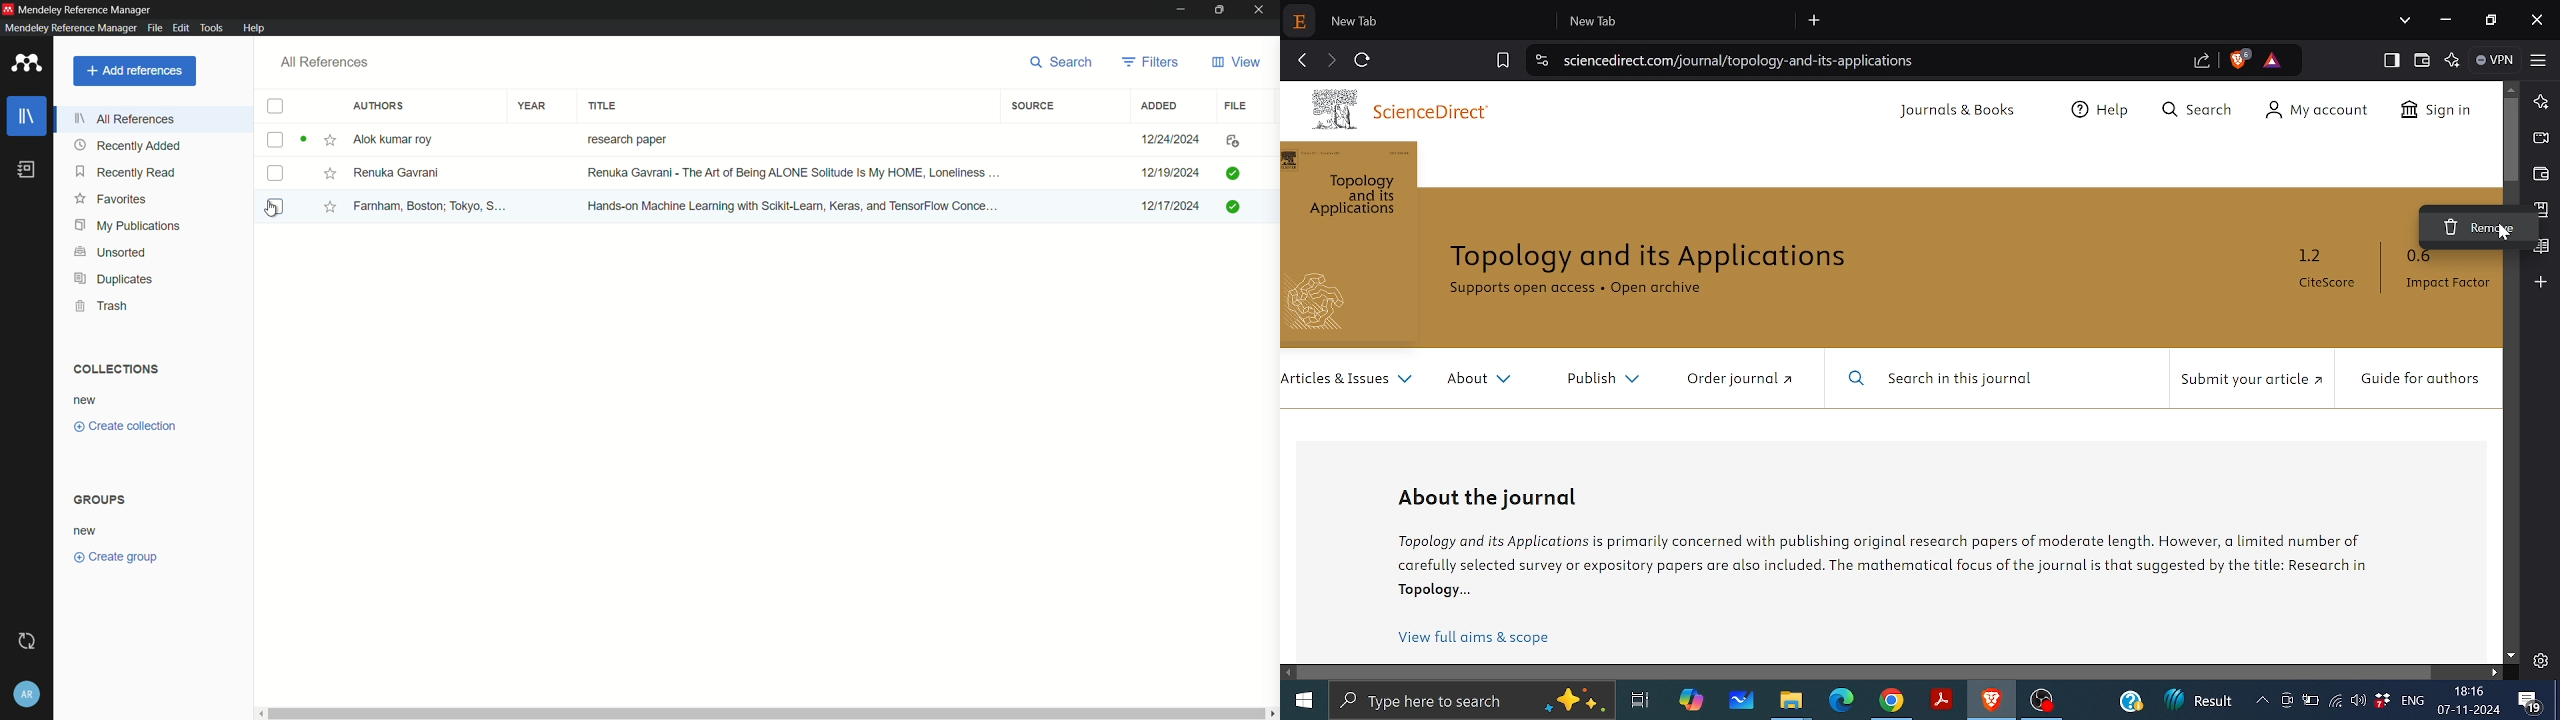 The image size is (2576, 728). Describe the element at coordinates (1160, 106) in the screenshot. I see `added` at that location.